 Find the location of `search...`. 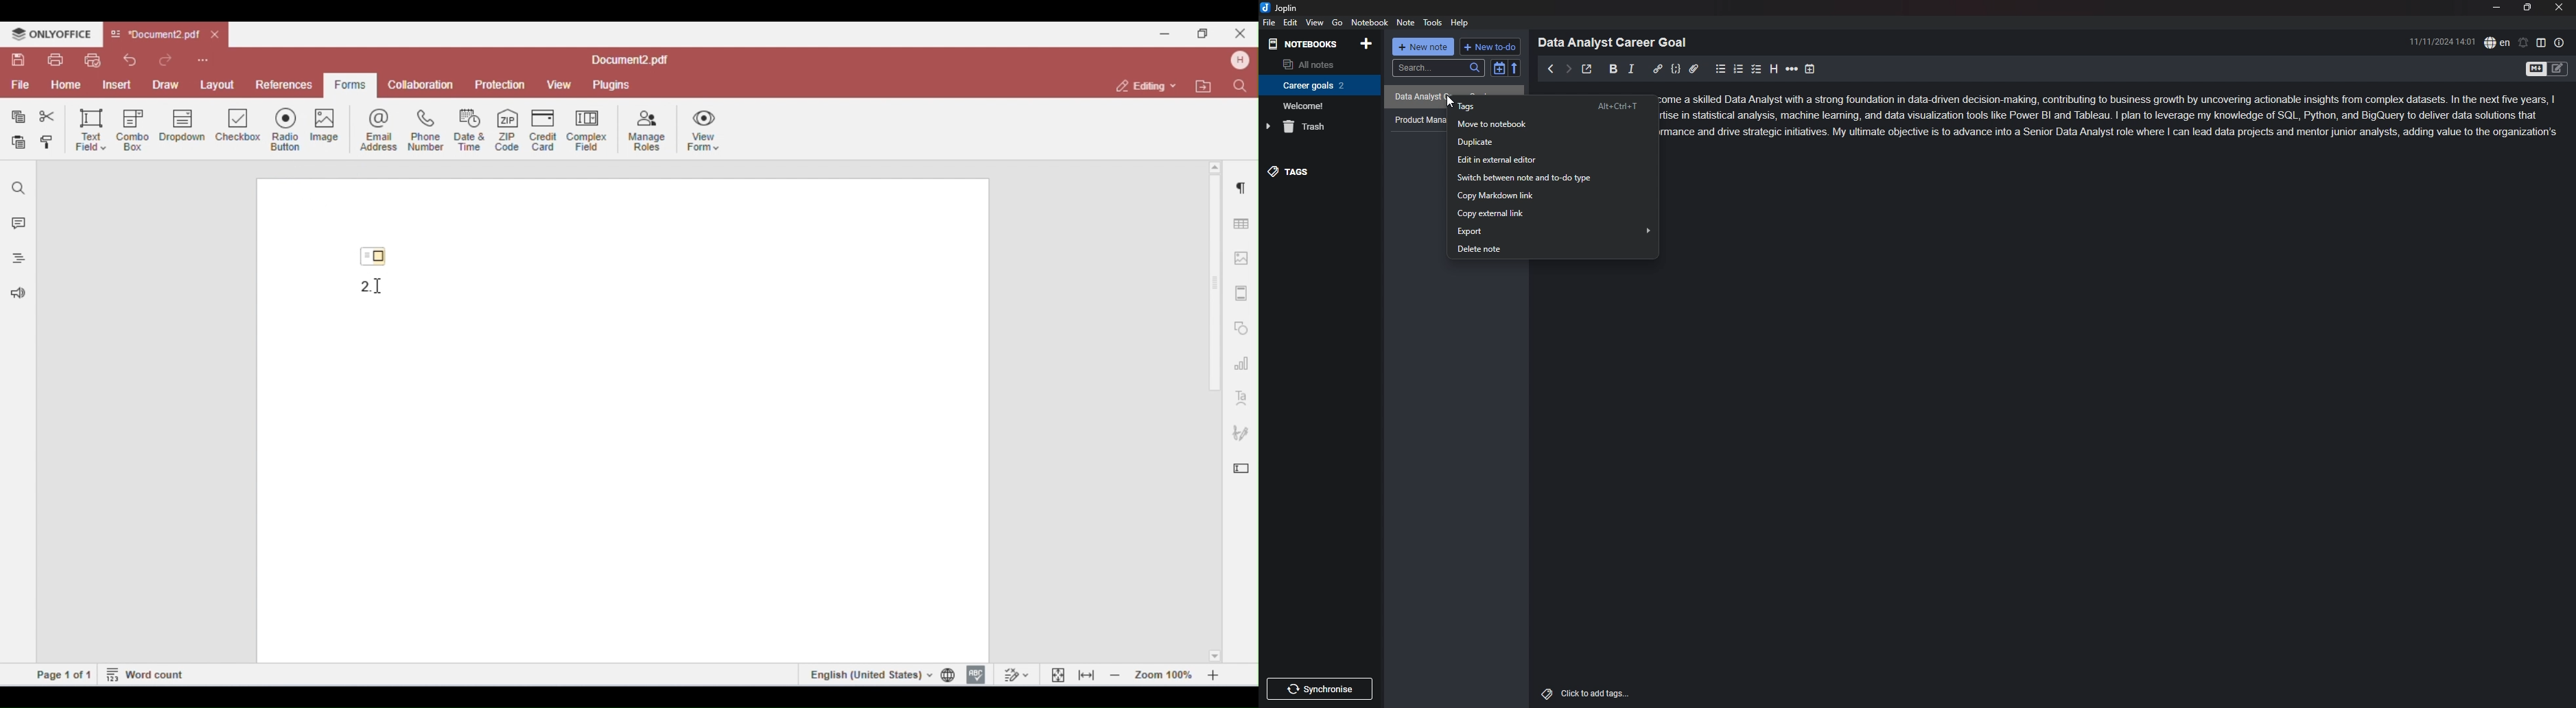

search... is located at coordinates (1438, 68).